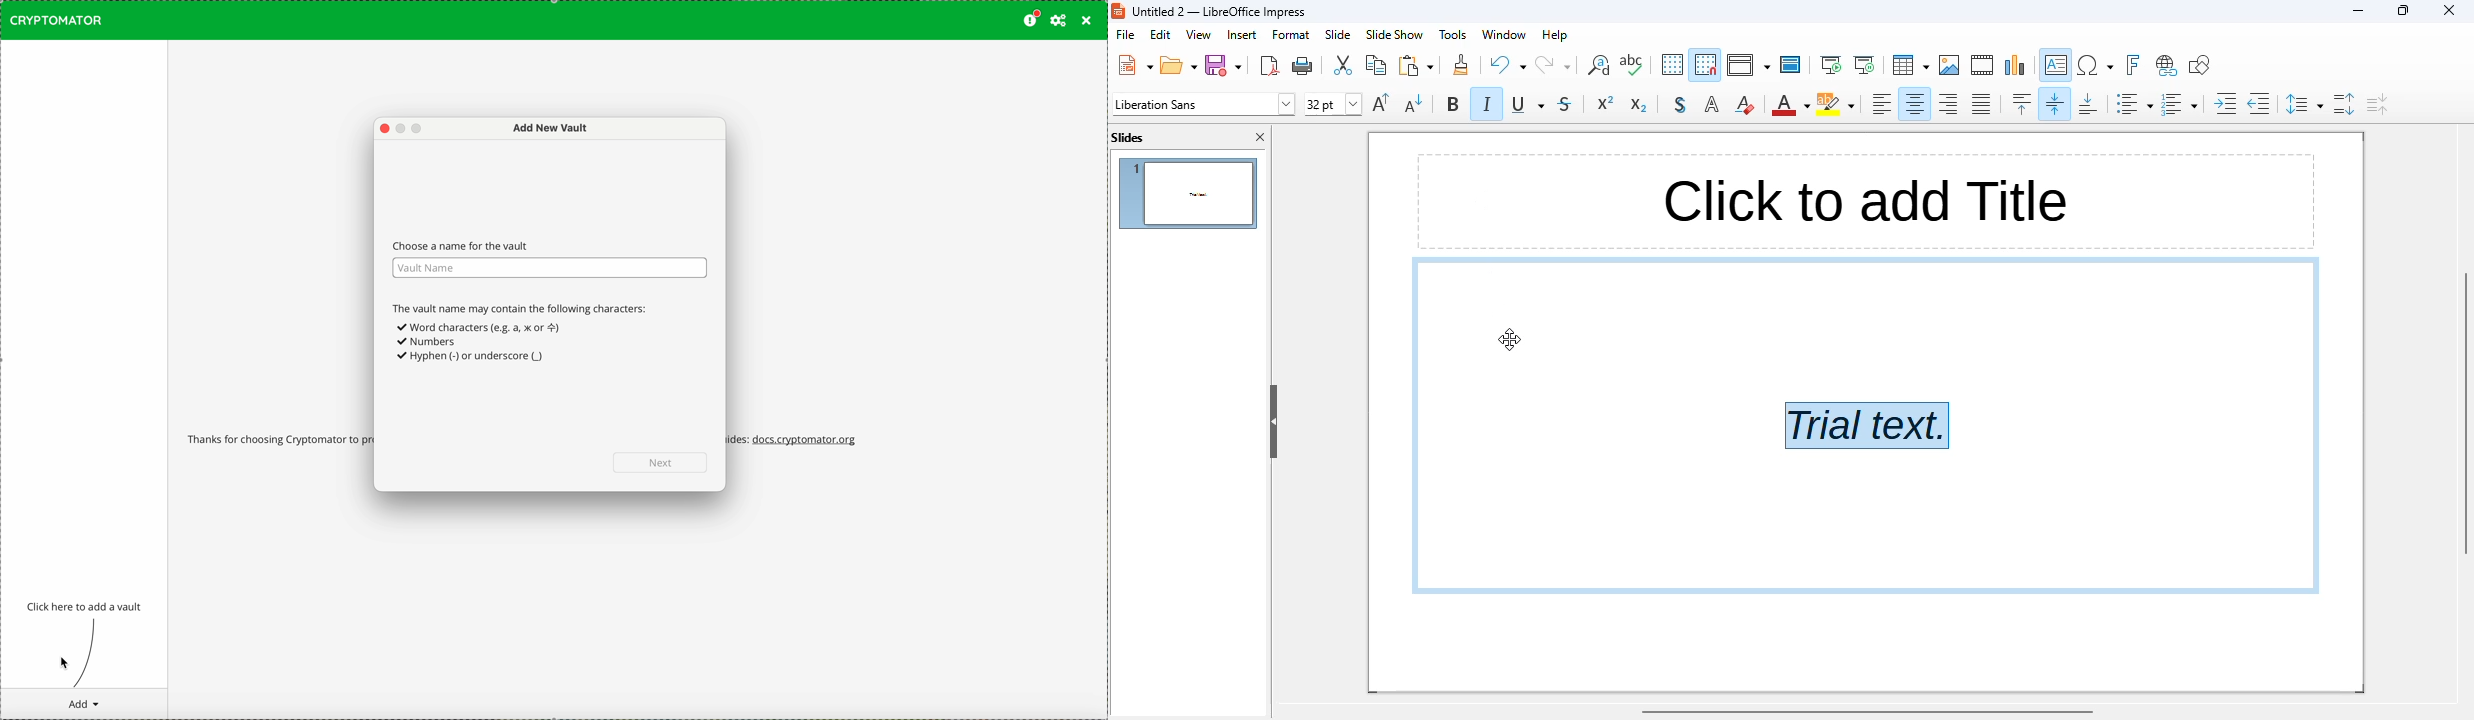 The height and width of the screenshot is (728, 2492). I want to click on preferences, so click(1059, 21).